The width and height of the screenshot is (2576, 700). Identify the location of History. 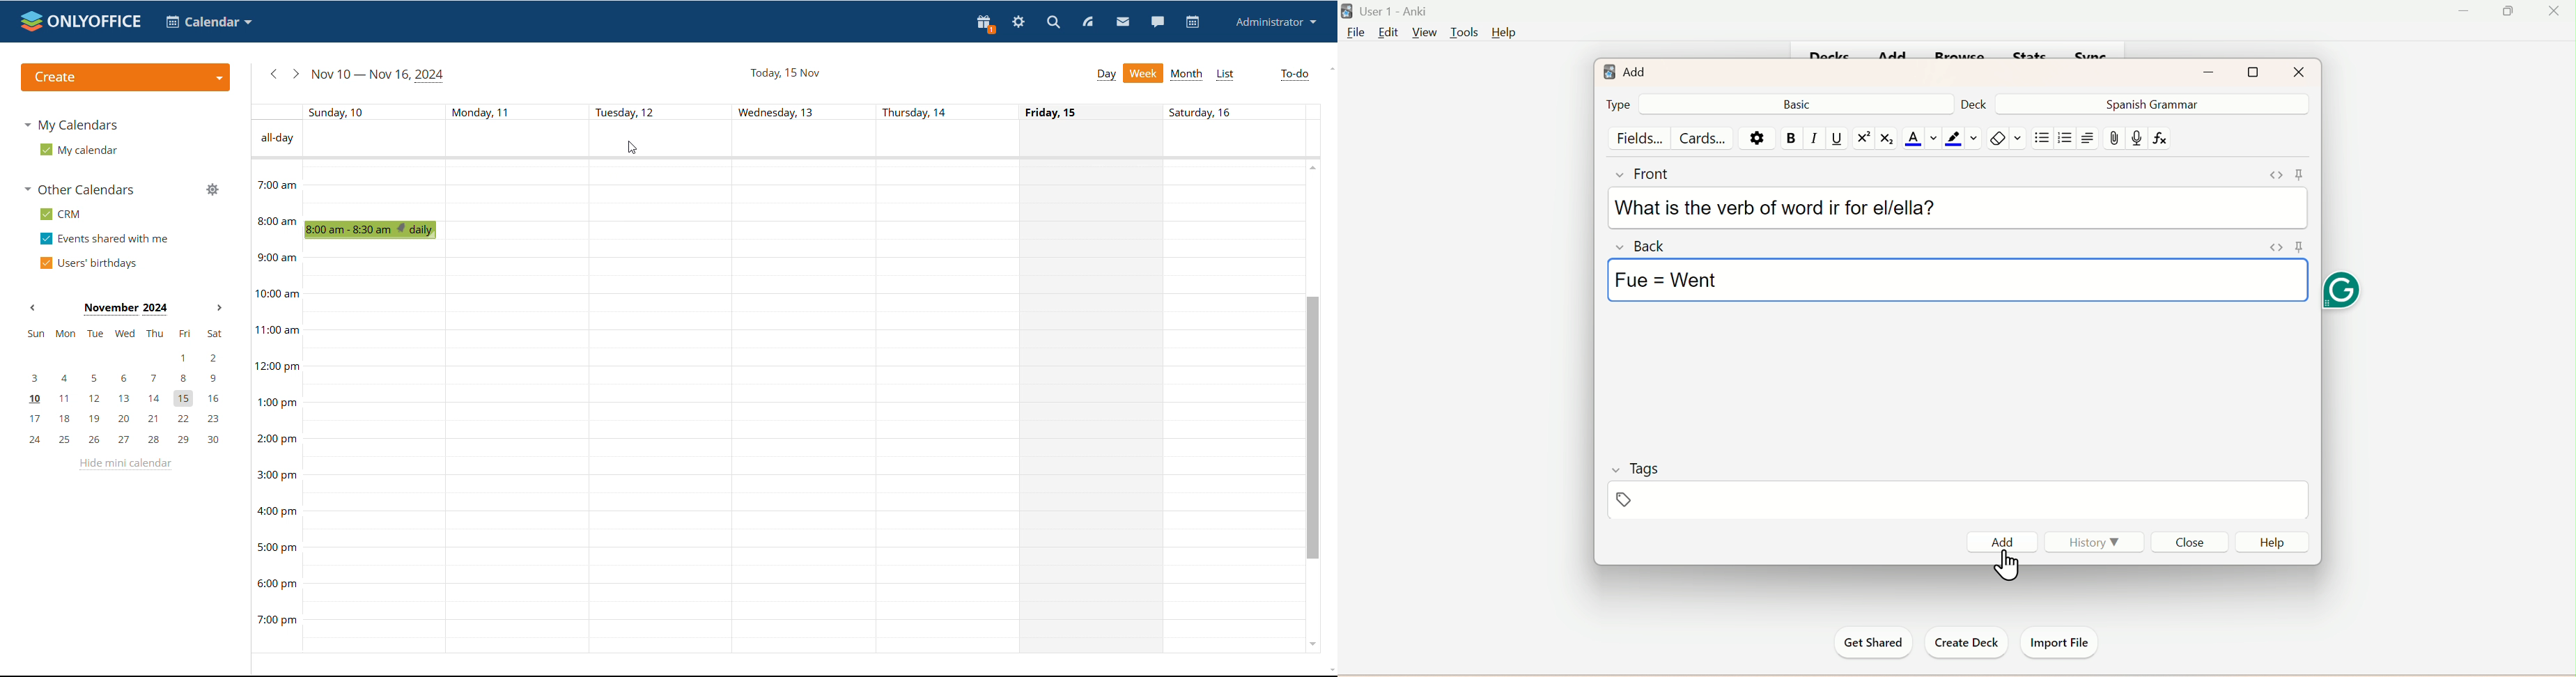
(2096, 545).